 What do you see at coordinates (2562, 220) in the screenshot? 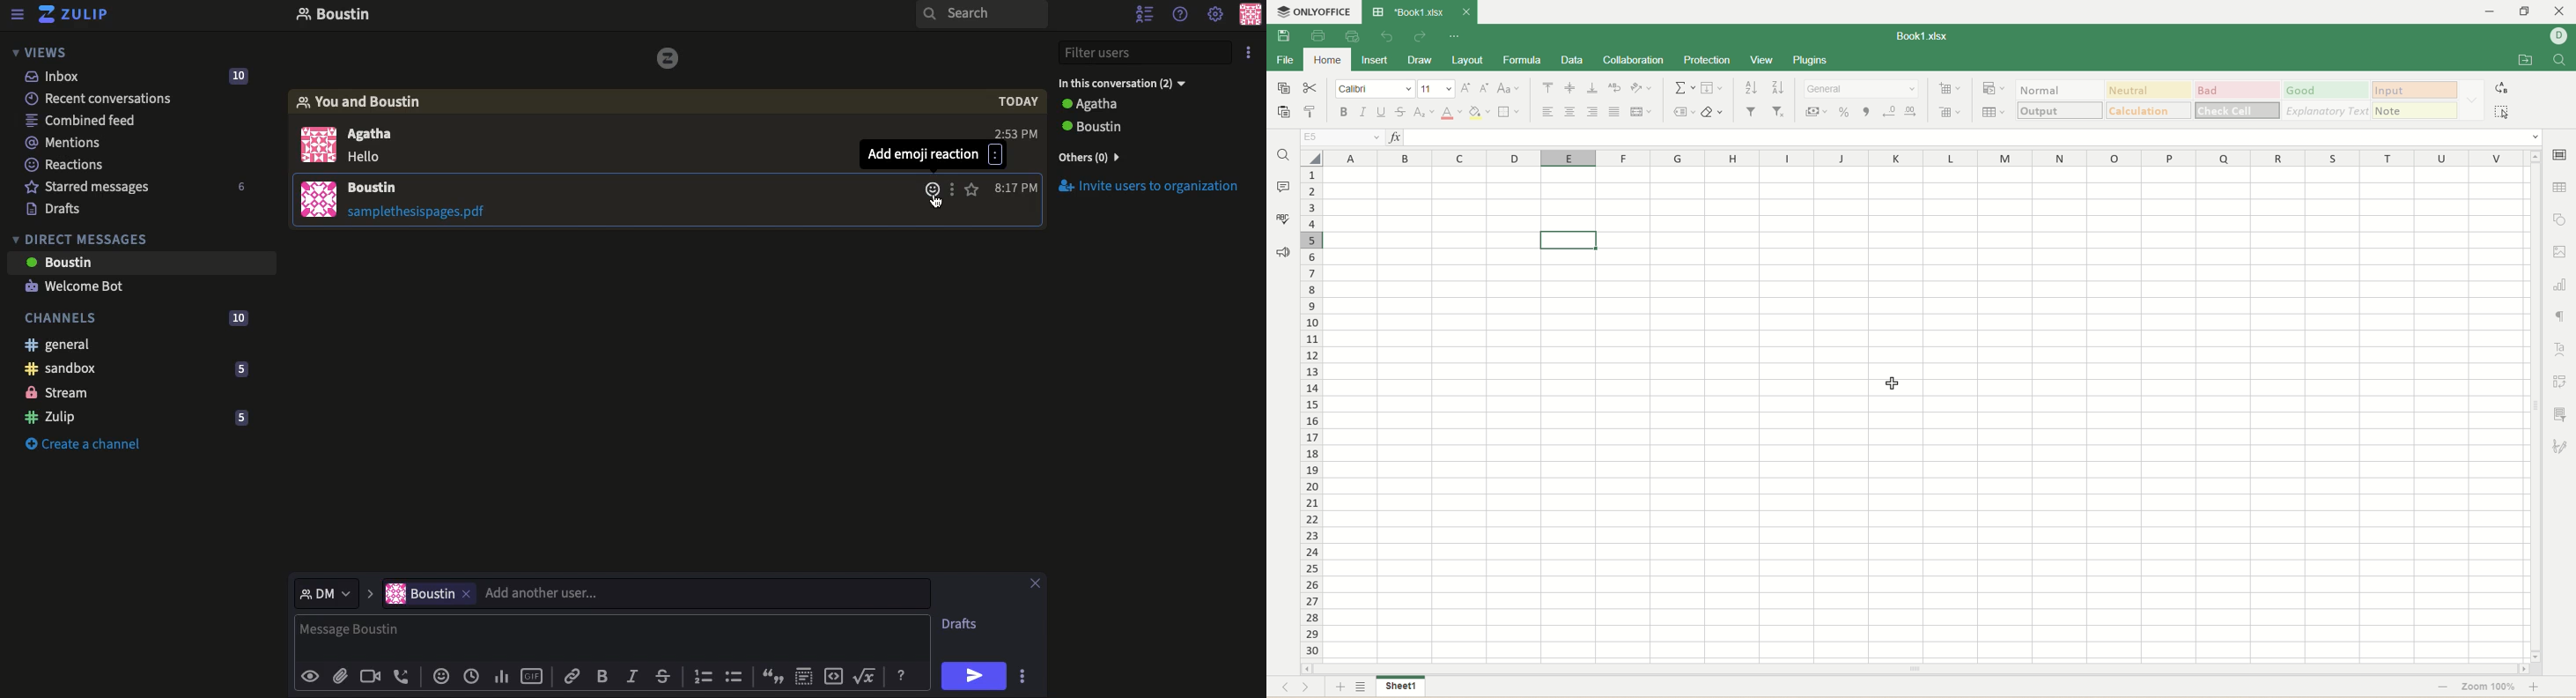
I see `object settings` at bounding box center [2562, 220].